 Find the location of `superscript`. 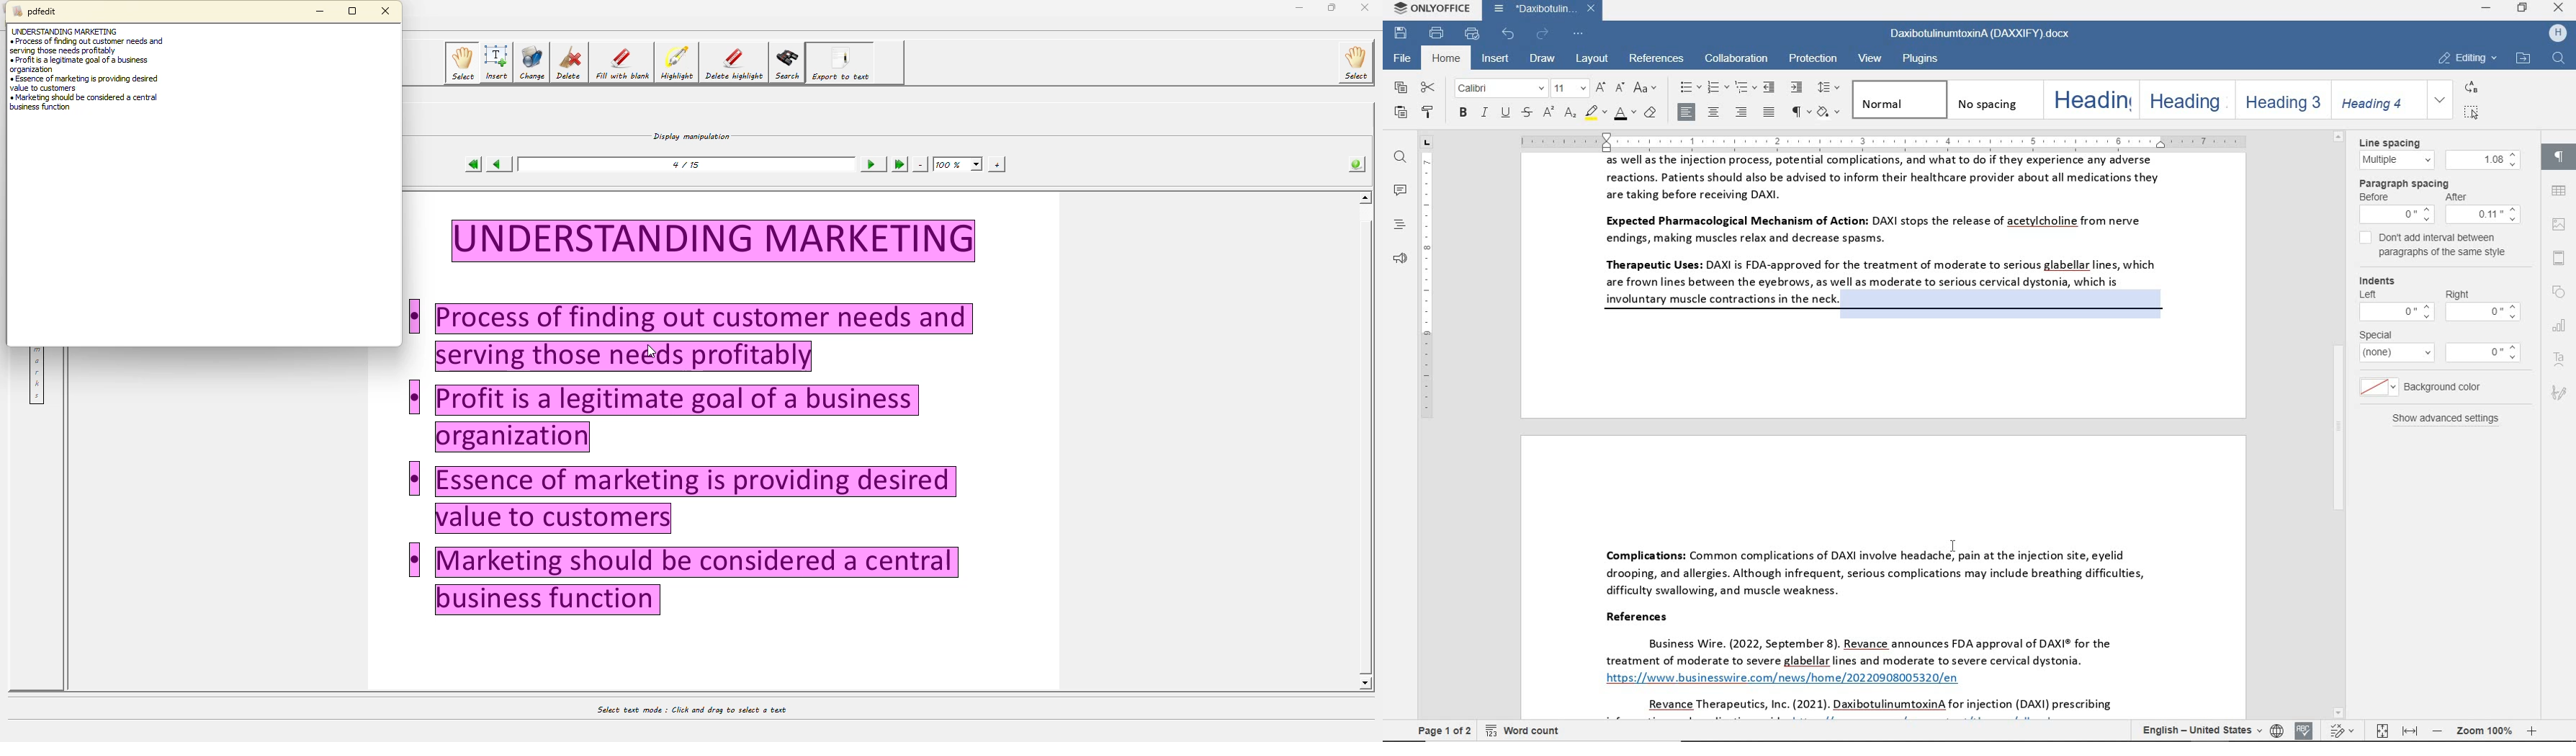

superscript is located at coordinates (1548, 114).